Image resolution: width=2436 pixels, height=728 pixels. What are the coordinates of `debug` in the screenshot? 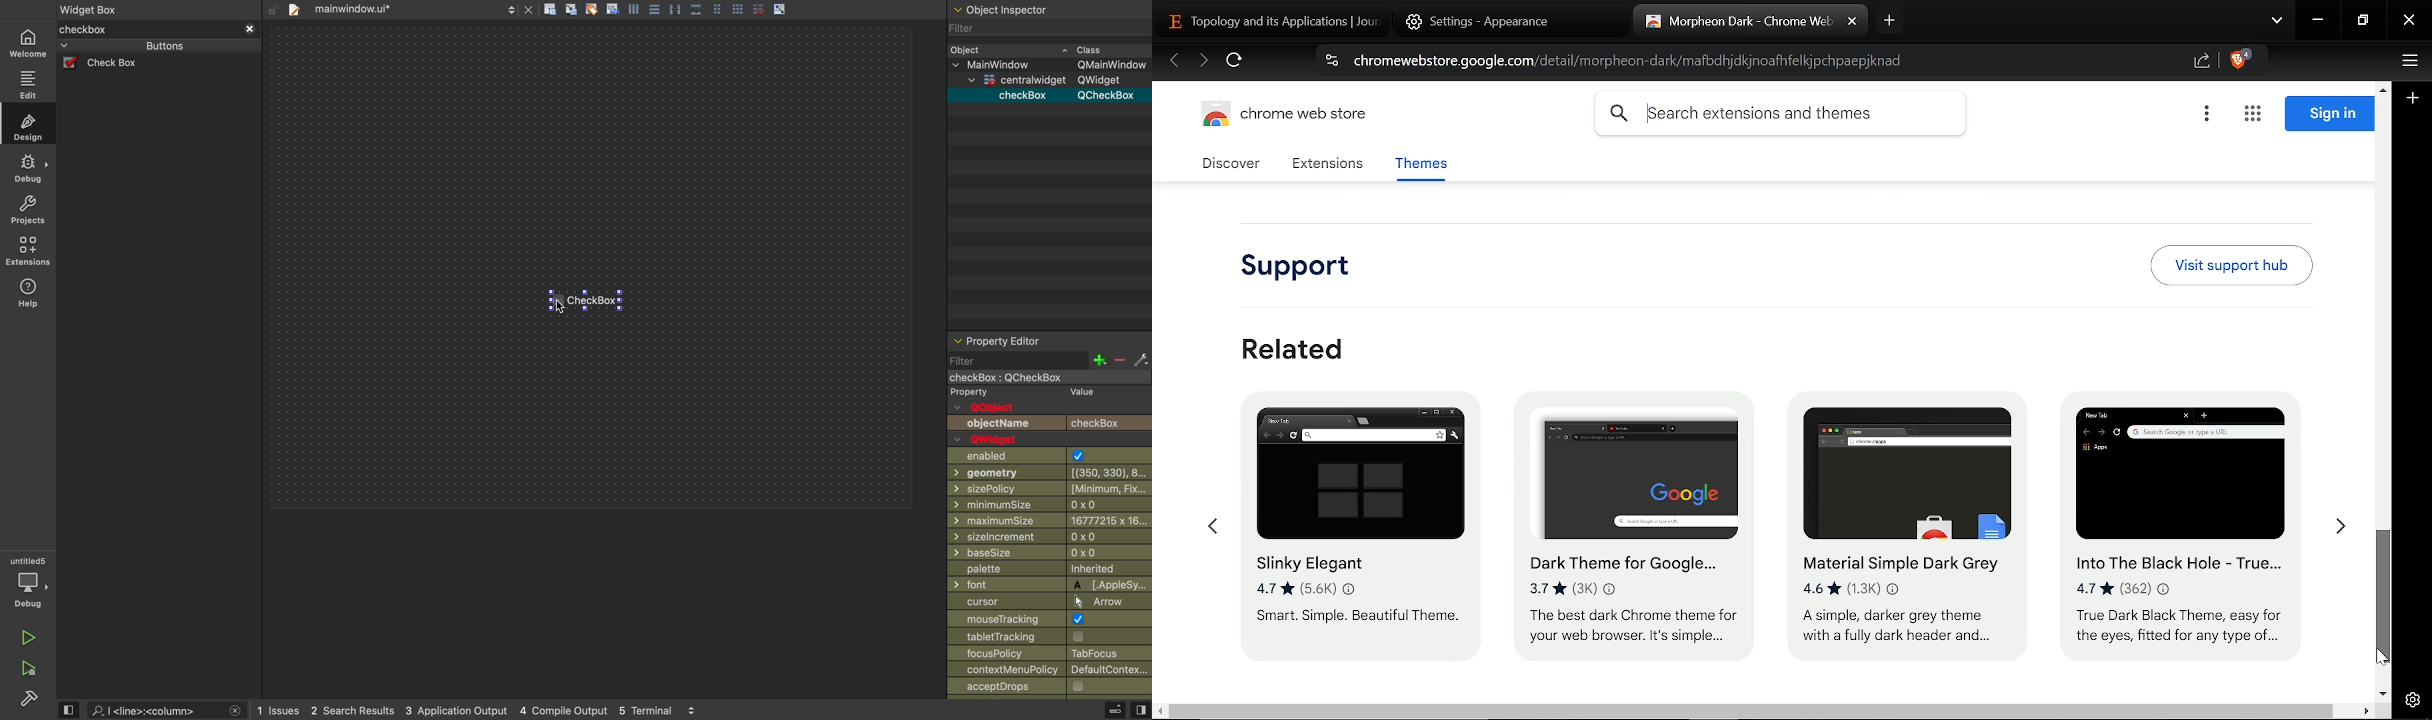 It's located at (28, 582).